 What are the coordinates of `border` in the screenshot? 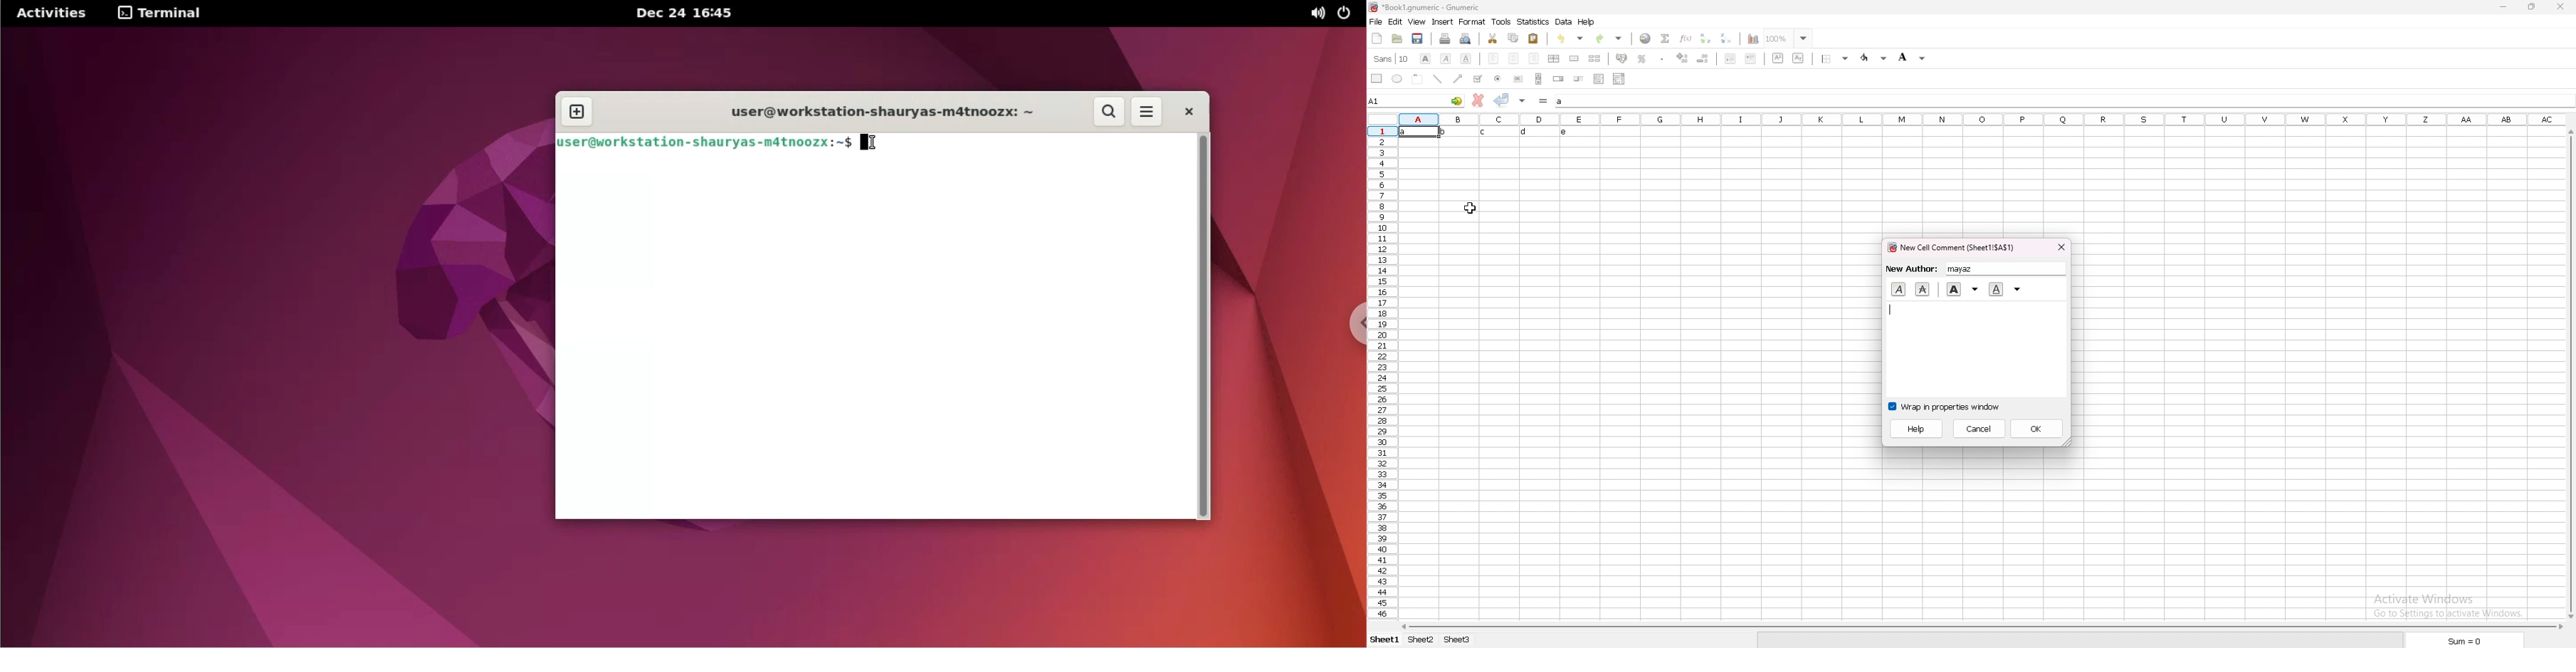 It's located at (1835, 59).